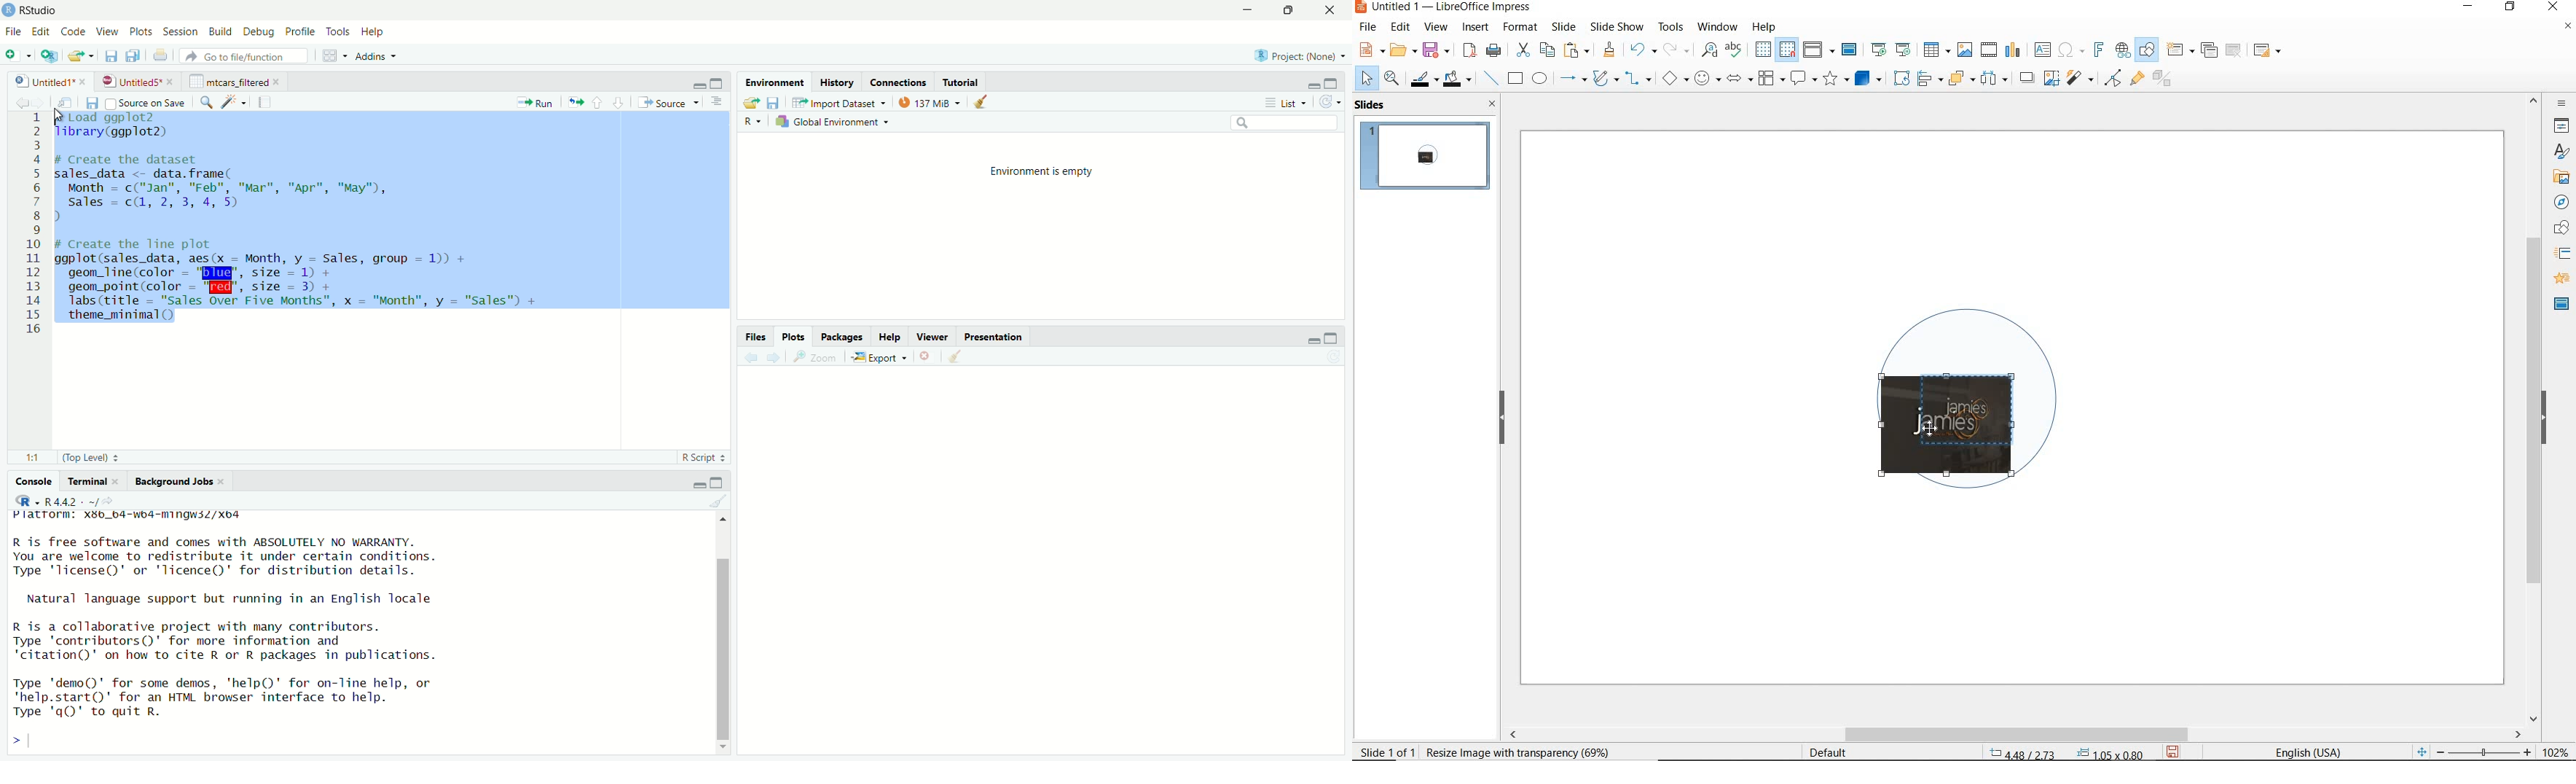 The height and width of the screenshot is (784, 2576). Describe the element at coordinates (83, 81) in the screenshot. I see `close` at that location.